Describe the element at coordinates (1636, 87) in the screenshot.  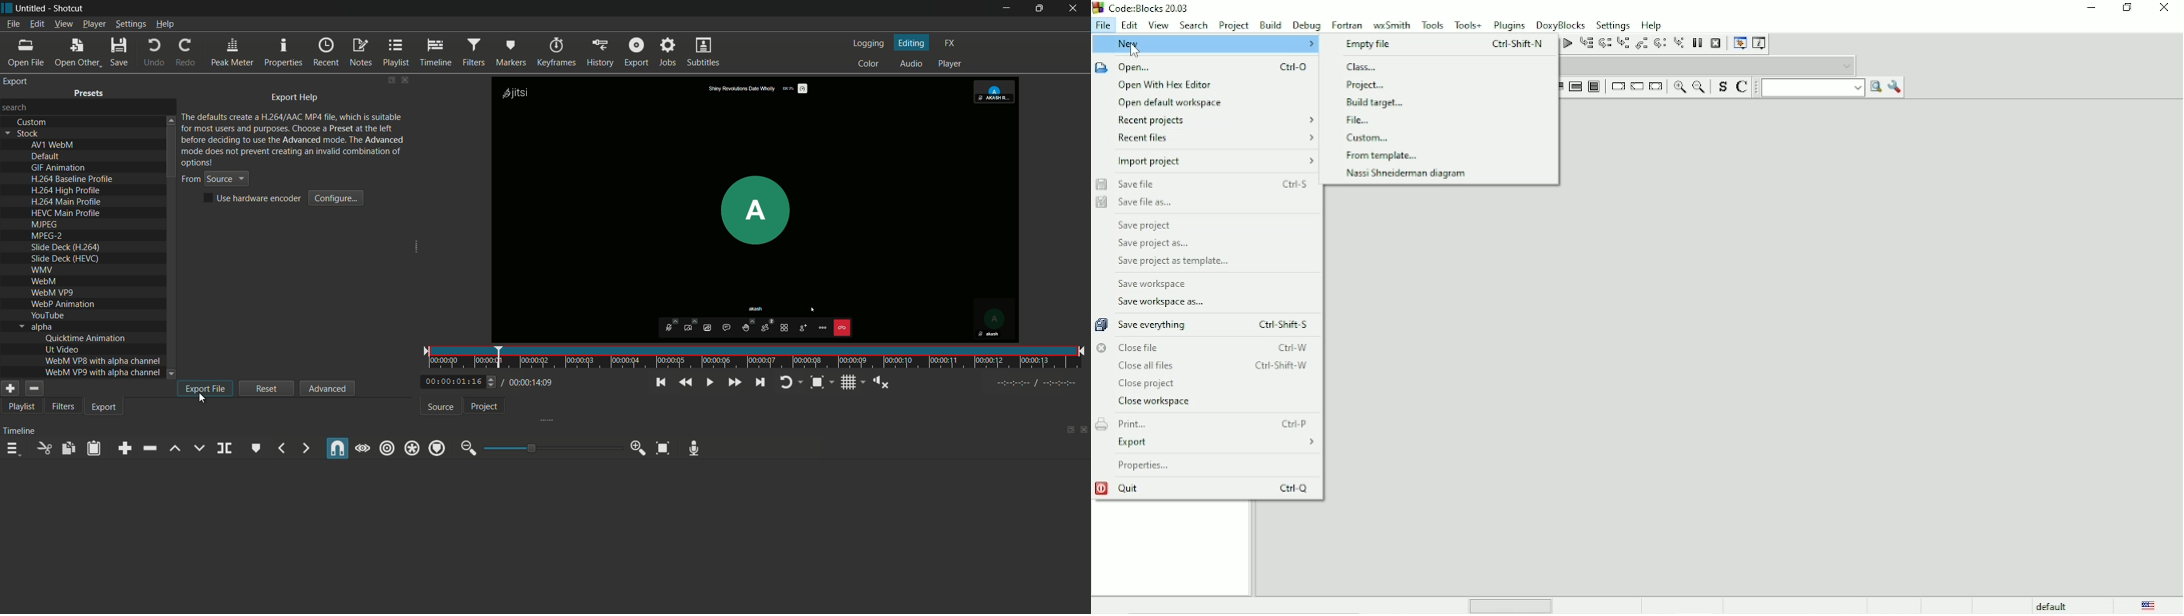
I see `Continue instruction` at that location.